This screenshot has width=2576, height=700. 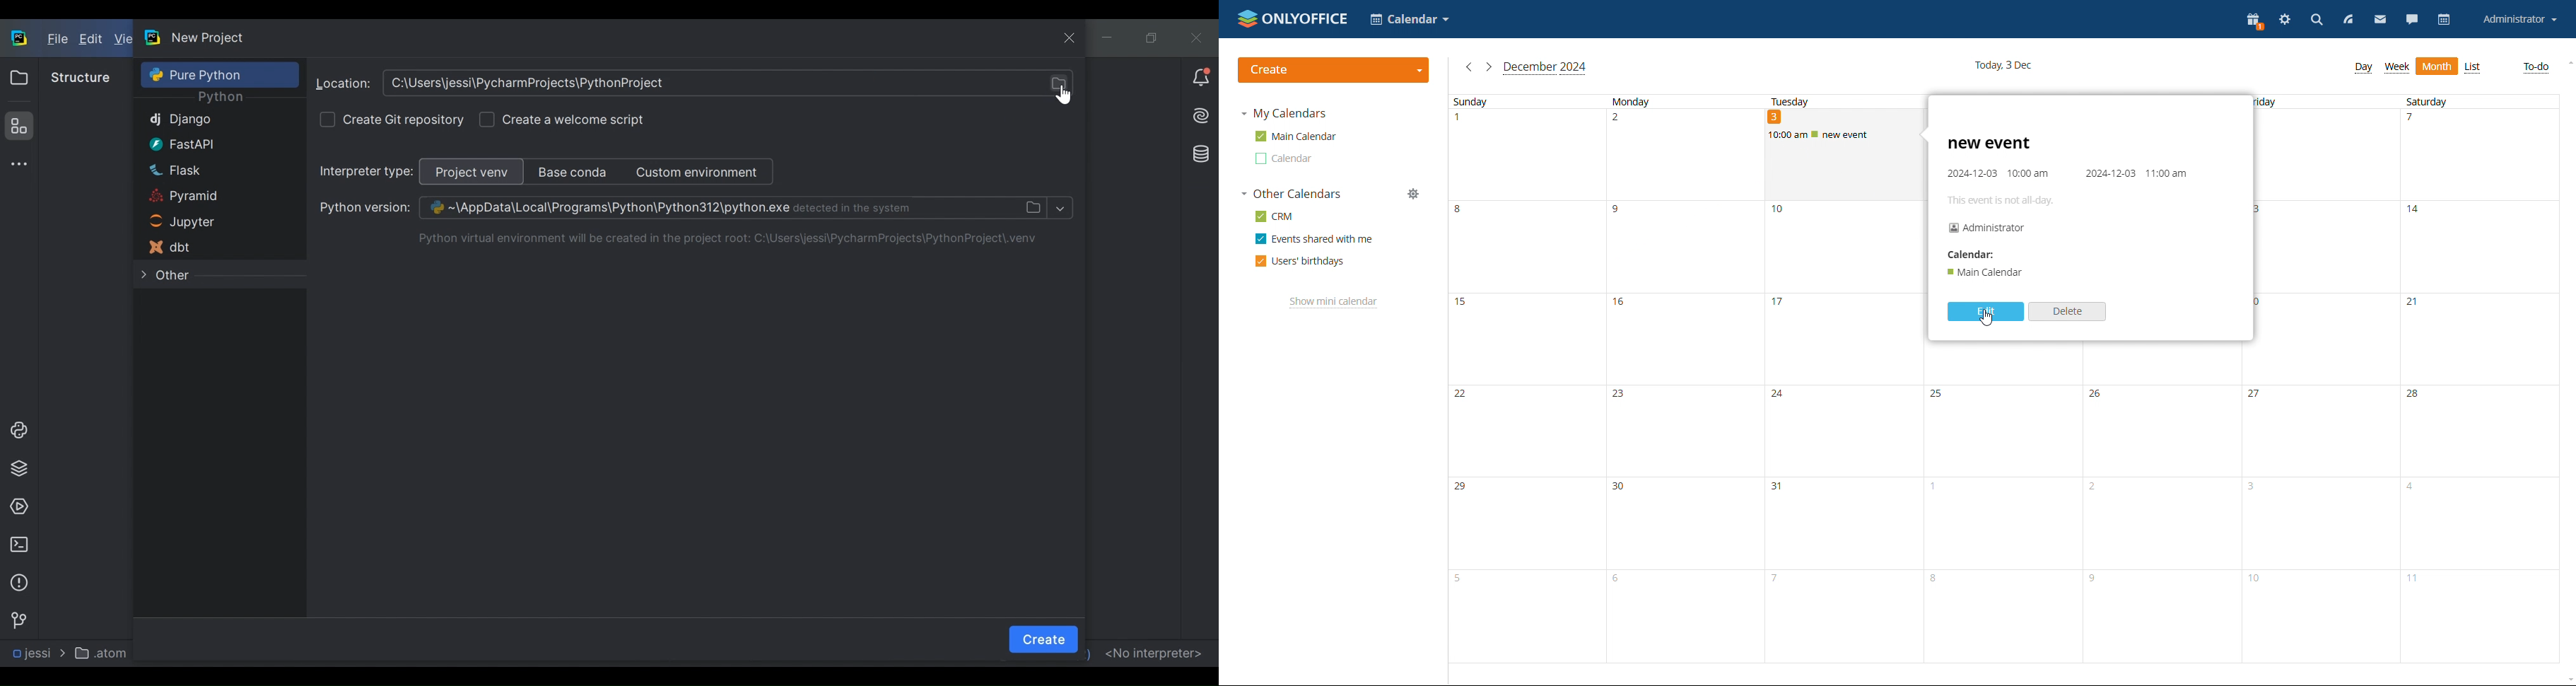 I want to click on 23, so click(x=1685, y=431).